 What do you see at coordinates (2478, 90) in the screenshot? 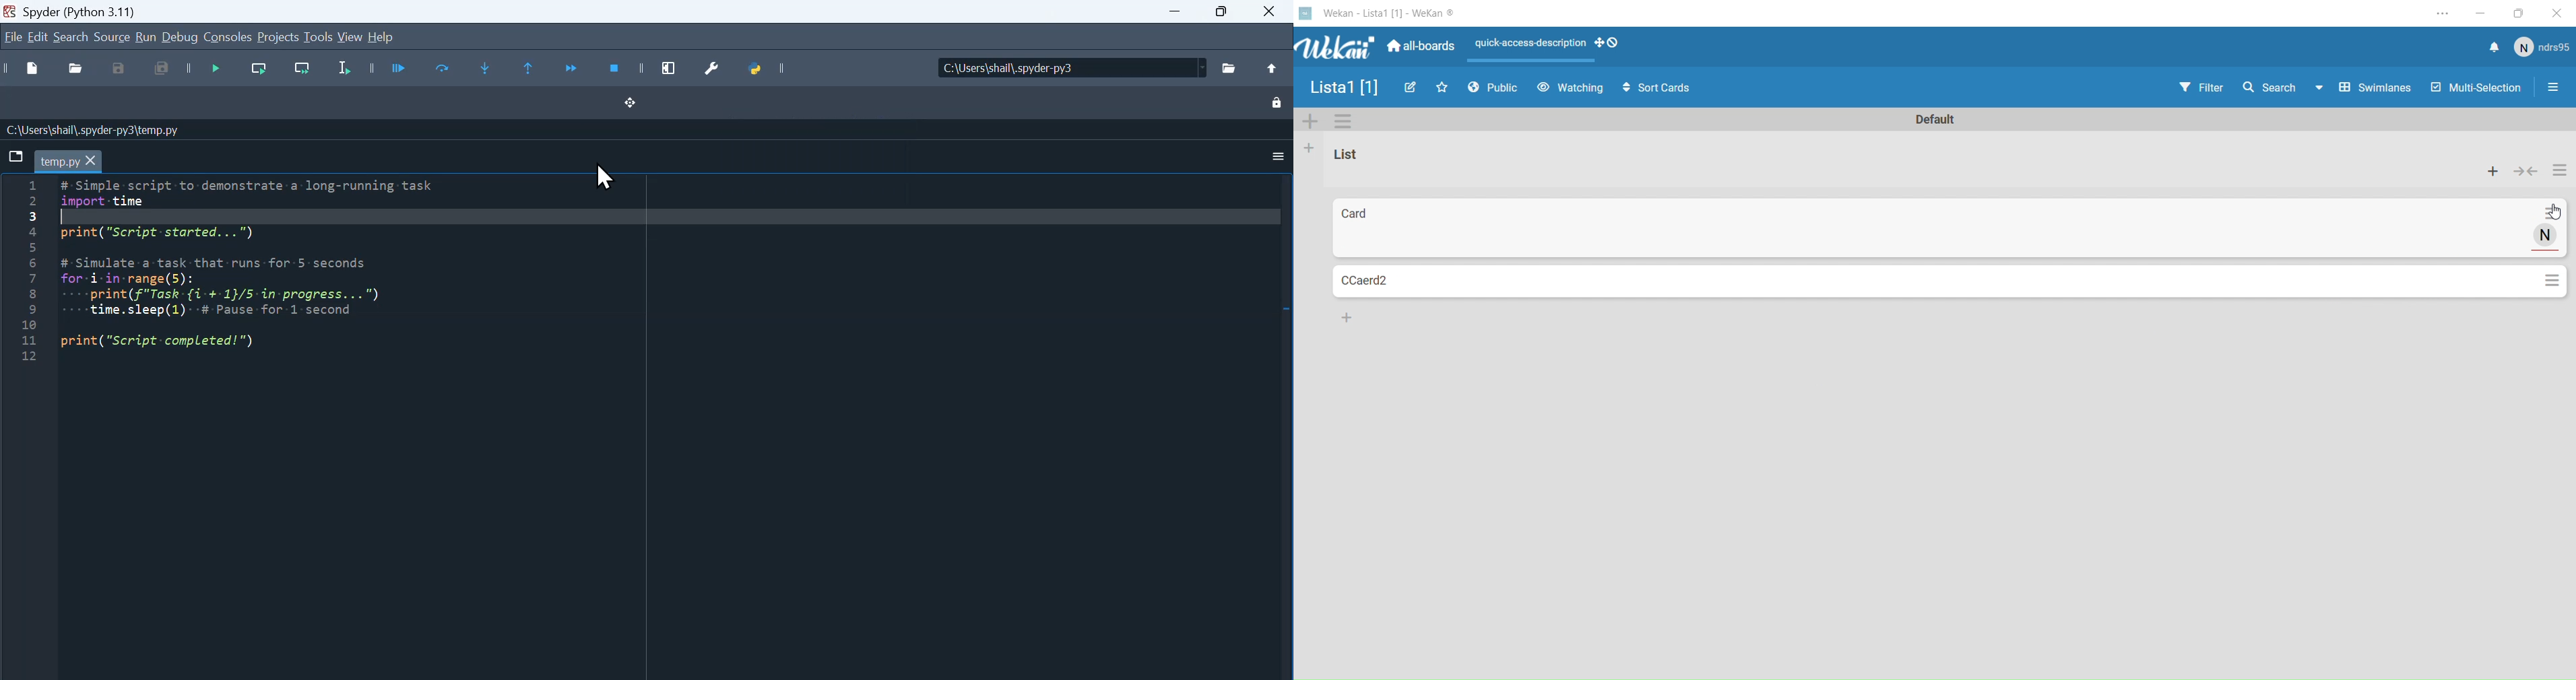
I see `Multi selection` at bounding box center [2478, 90].